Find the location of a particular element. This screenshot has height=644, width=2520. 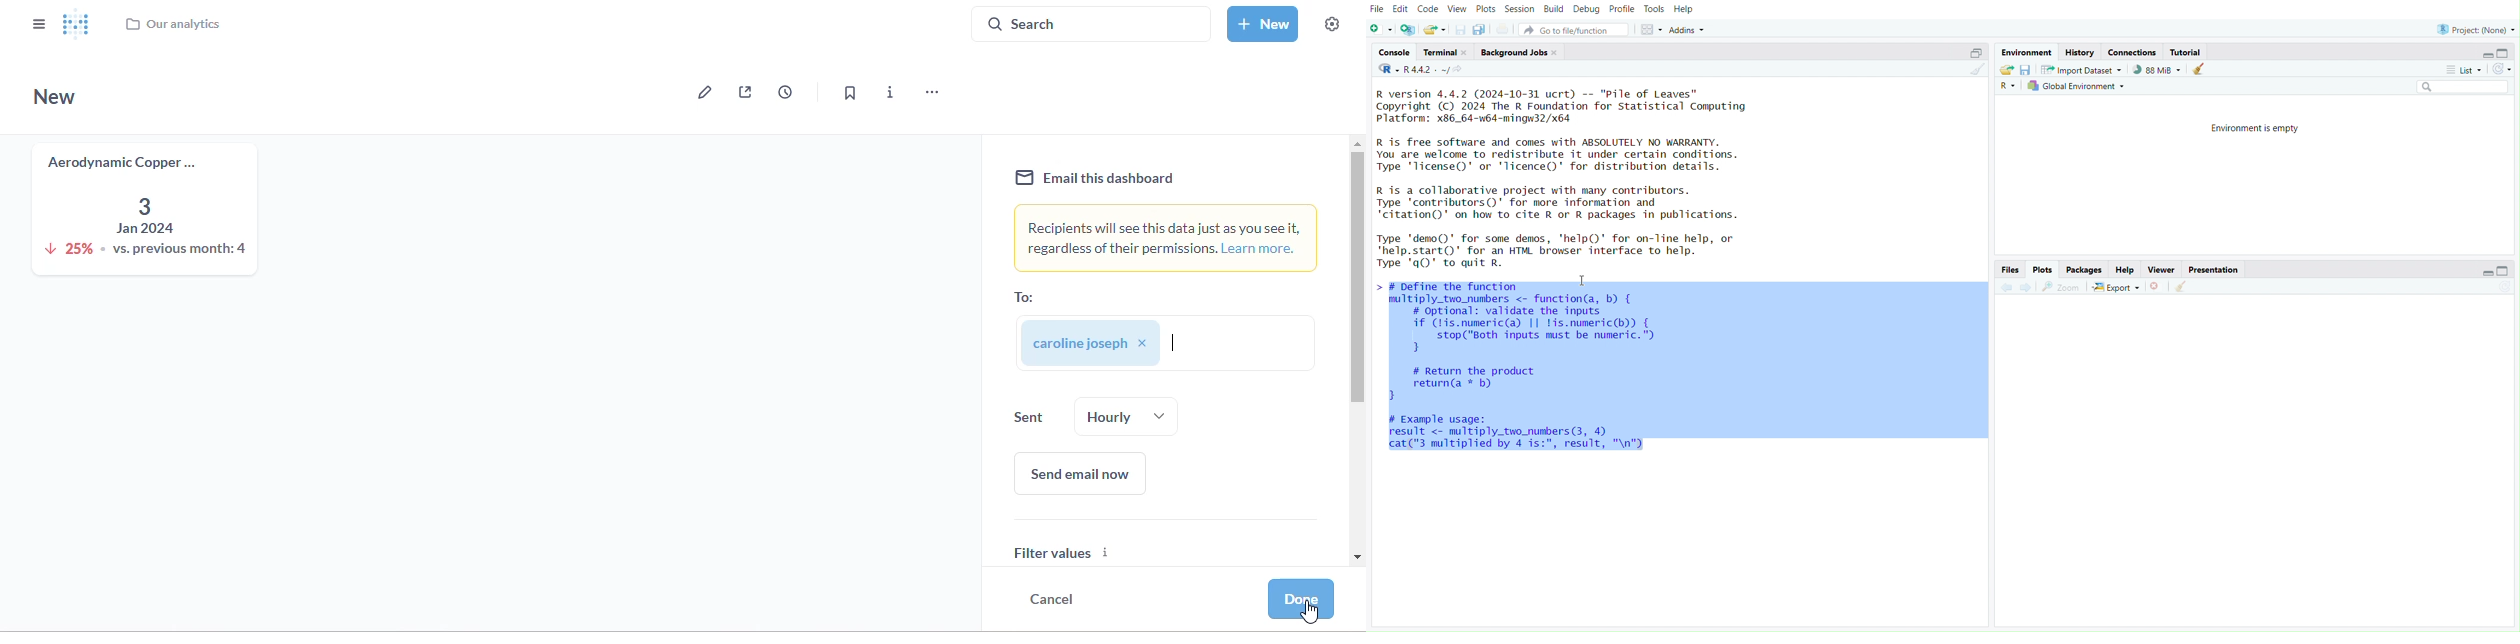

View is located at coordinates (1456, 8).